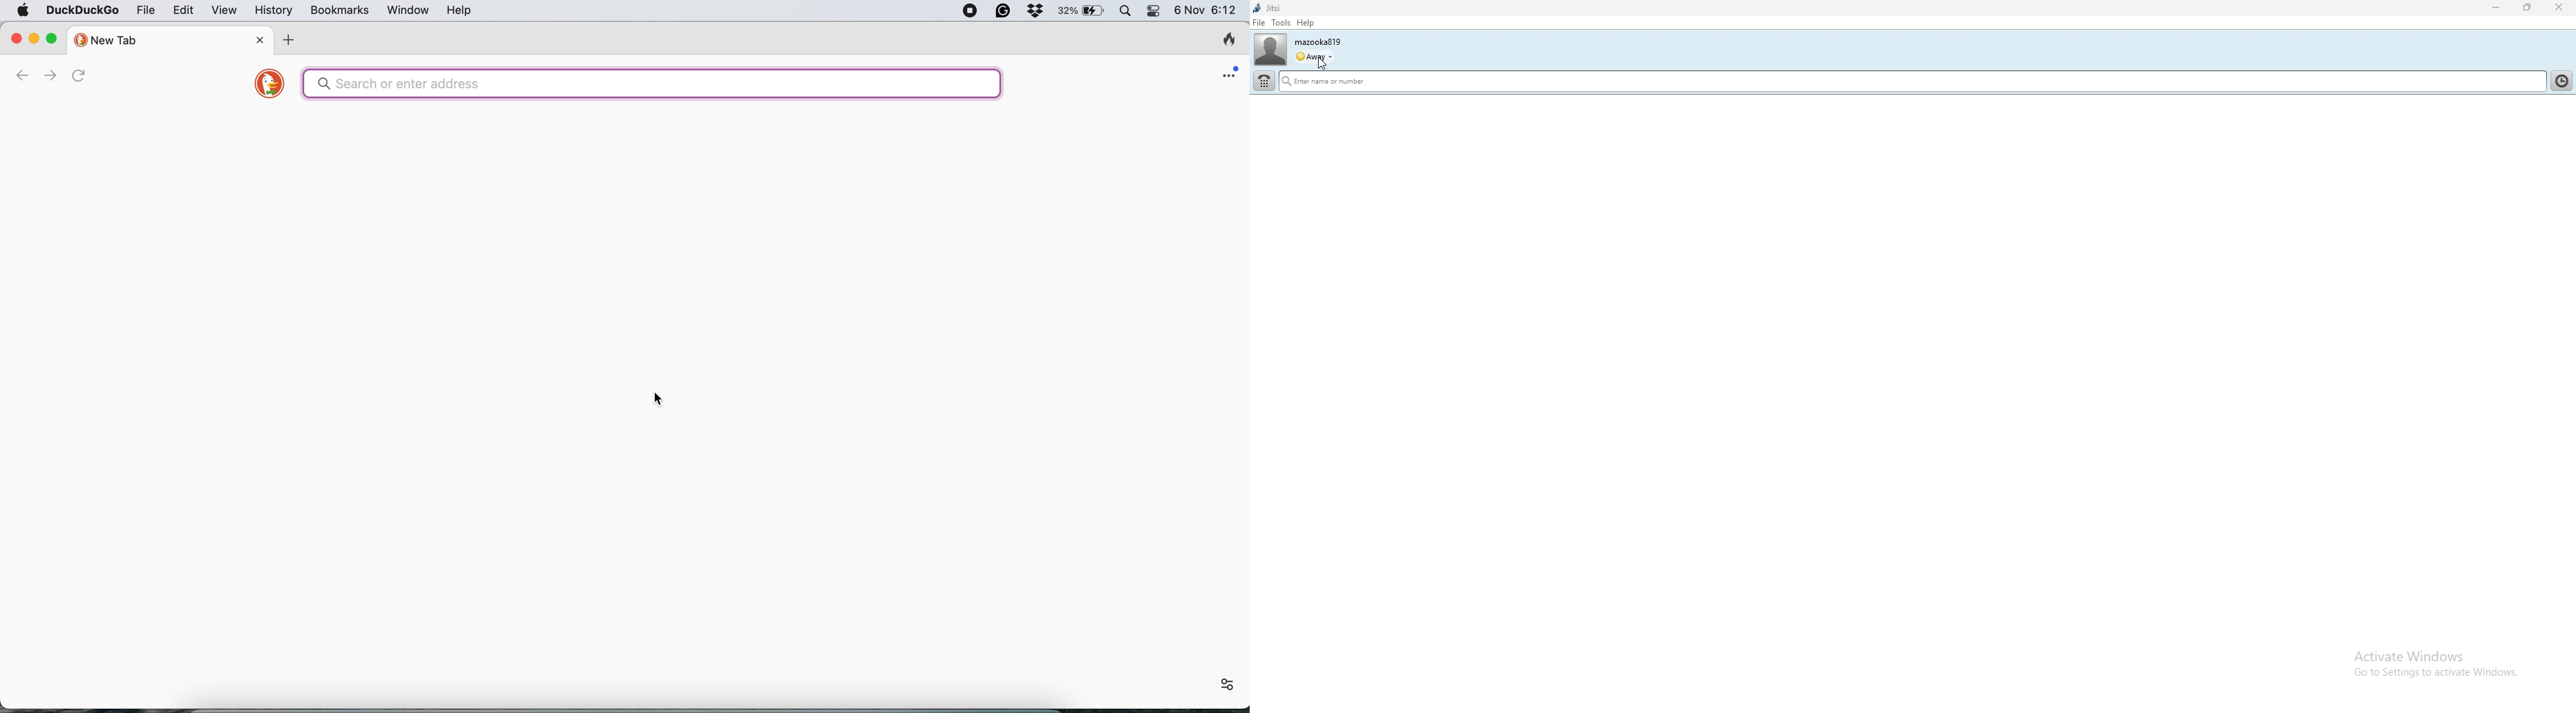 The height and width of the screenshot is (728, 2576). Describe the element at coordinates (664, 84) in the screenshot. I see `search bar` at that location.